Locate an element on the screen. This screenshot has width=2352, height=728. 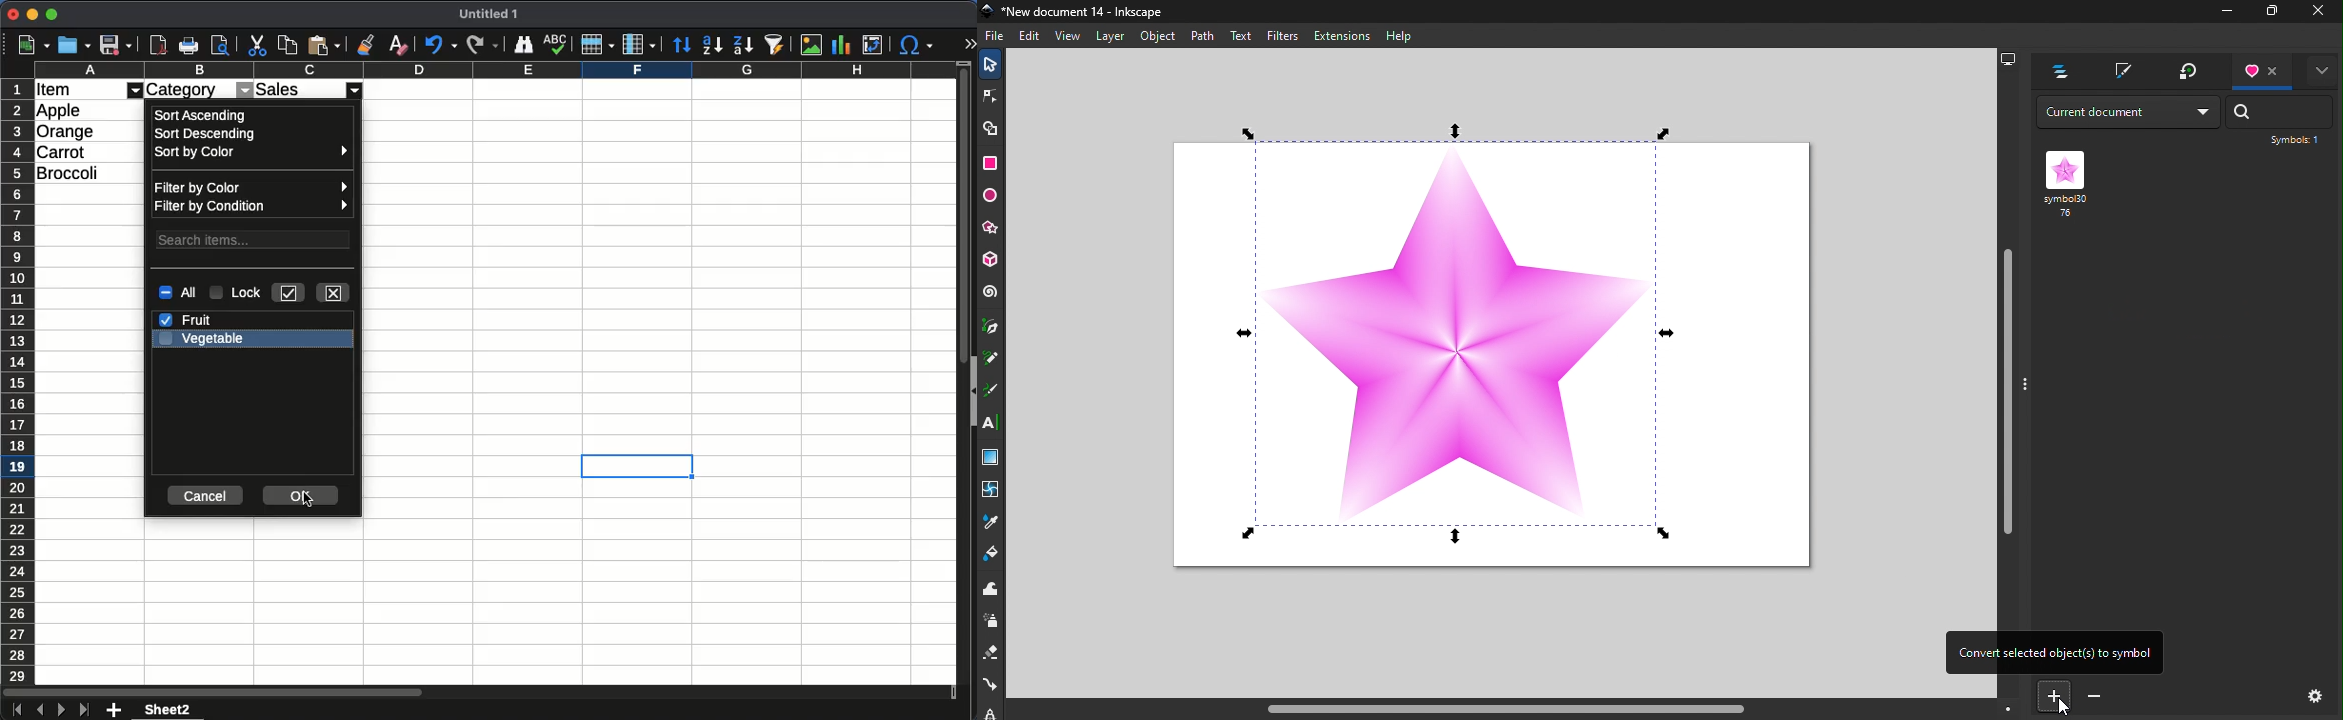
sort ascending is located at coordinates (202, 115).